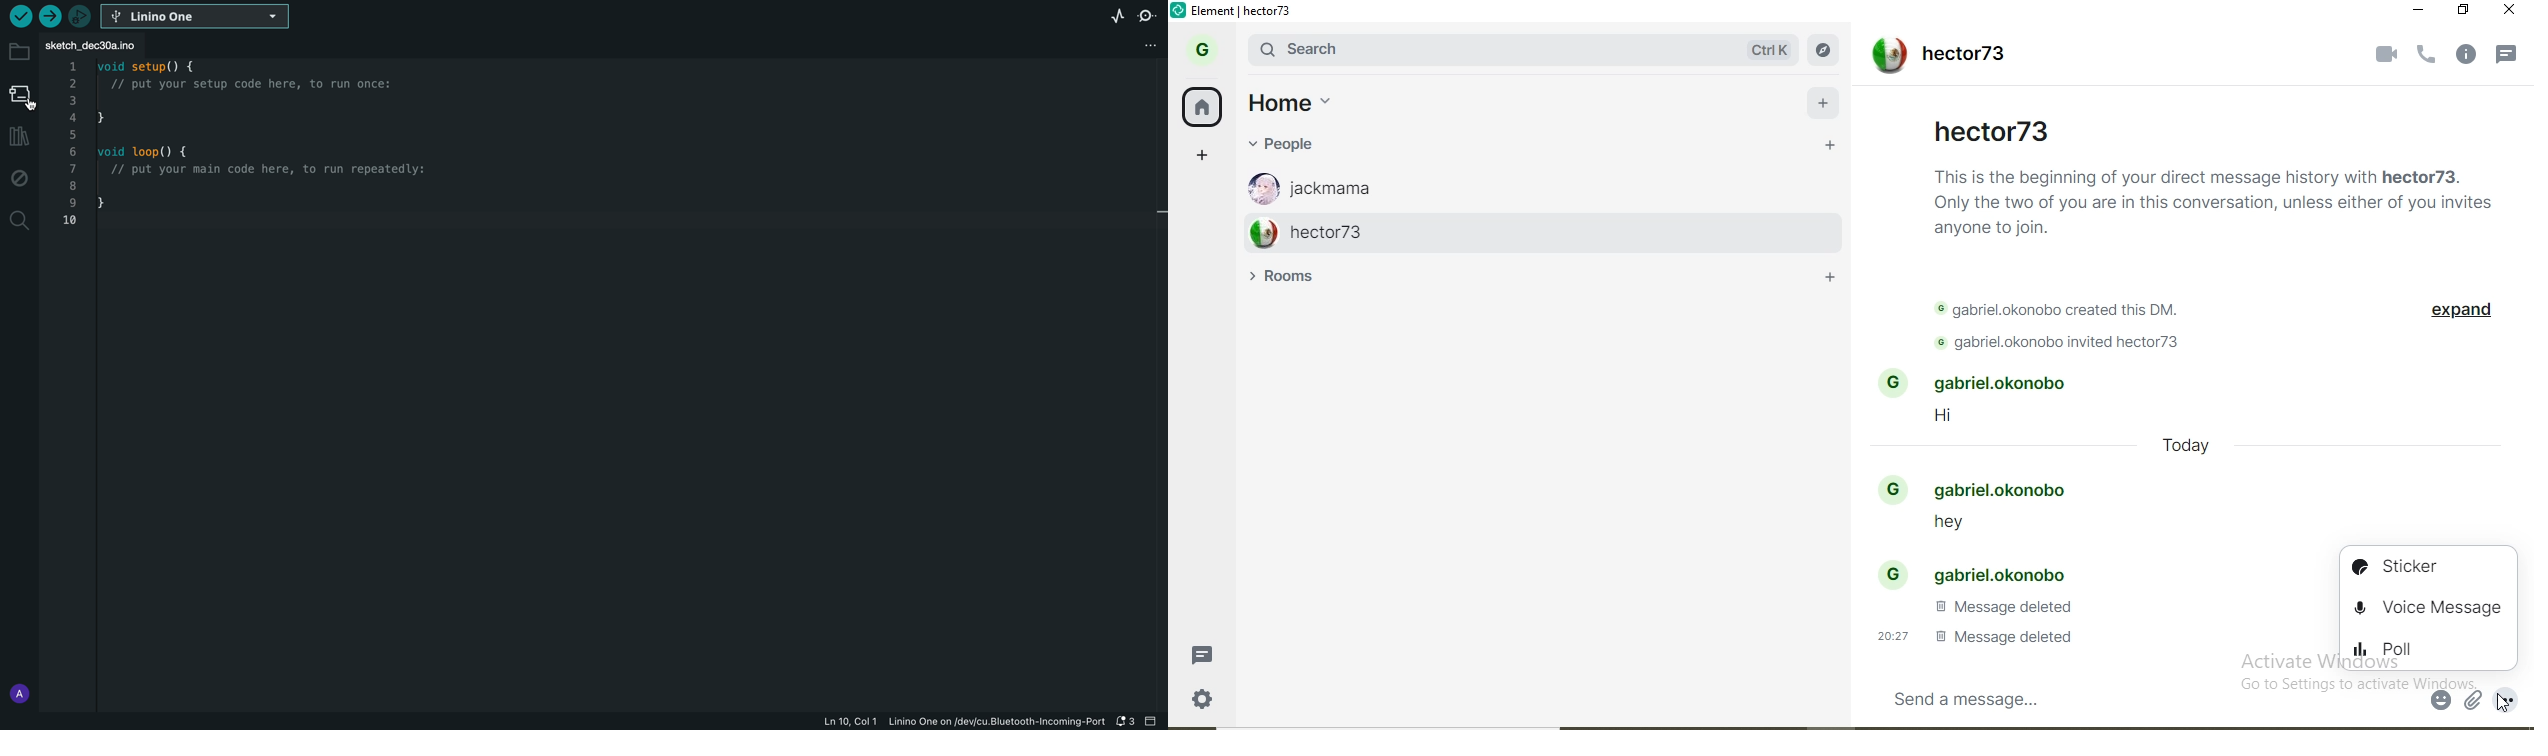  Describe the element at coordinates (1830, 147) in the screenshot. I see `add people` at that location.